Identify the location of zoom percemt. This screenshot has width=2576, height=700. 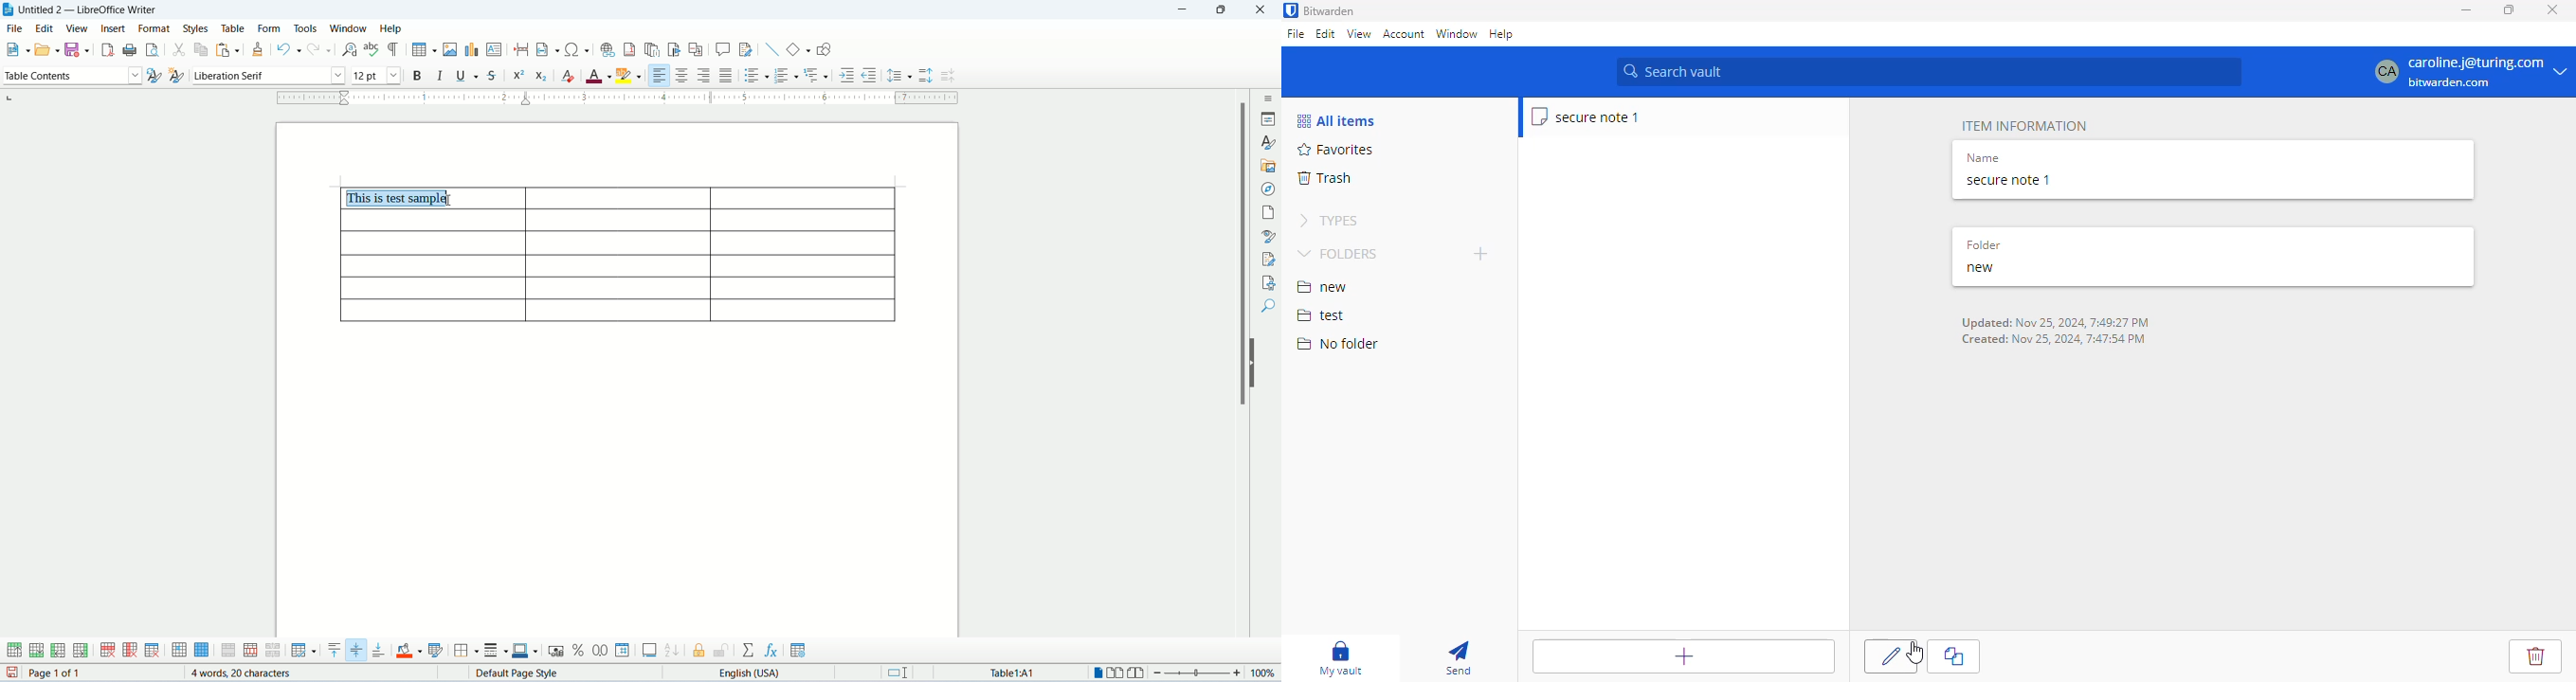
(1265, 673).